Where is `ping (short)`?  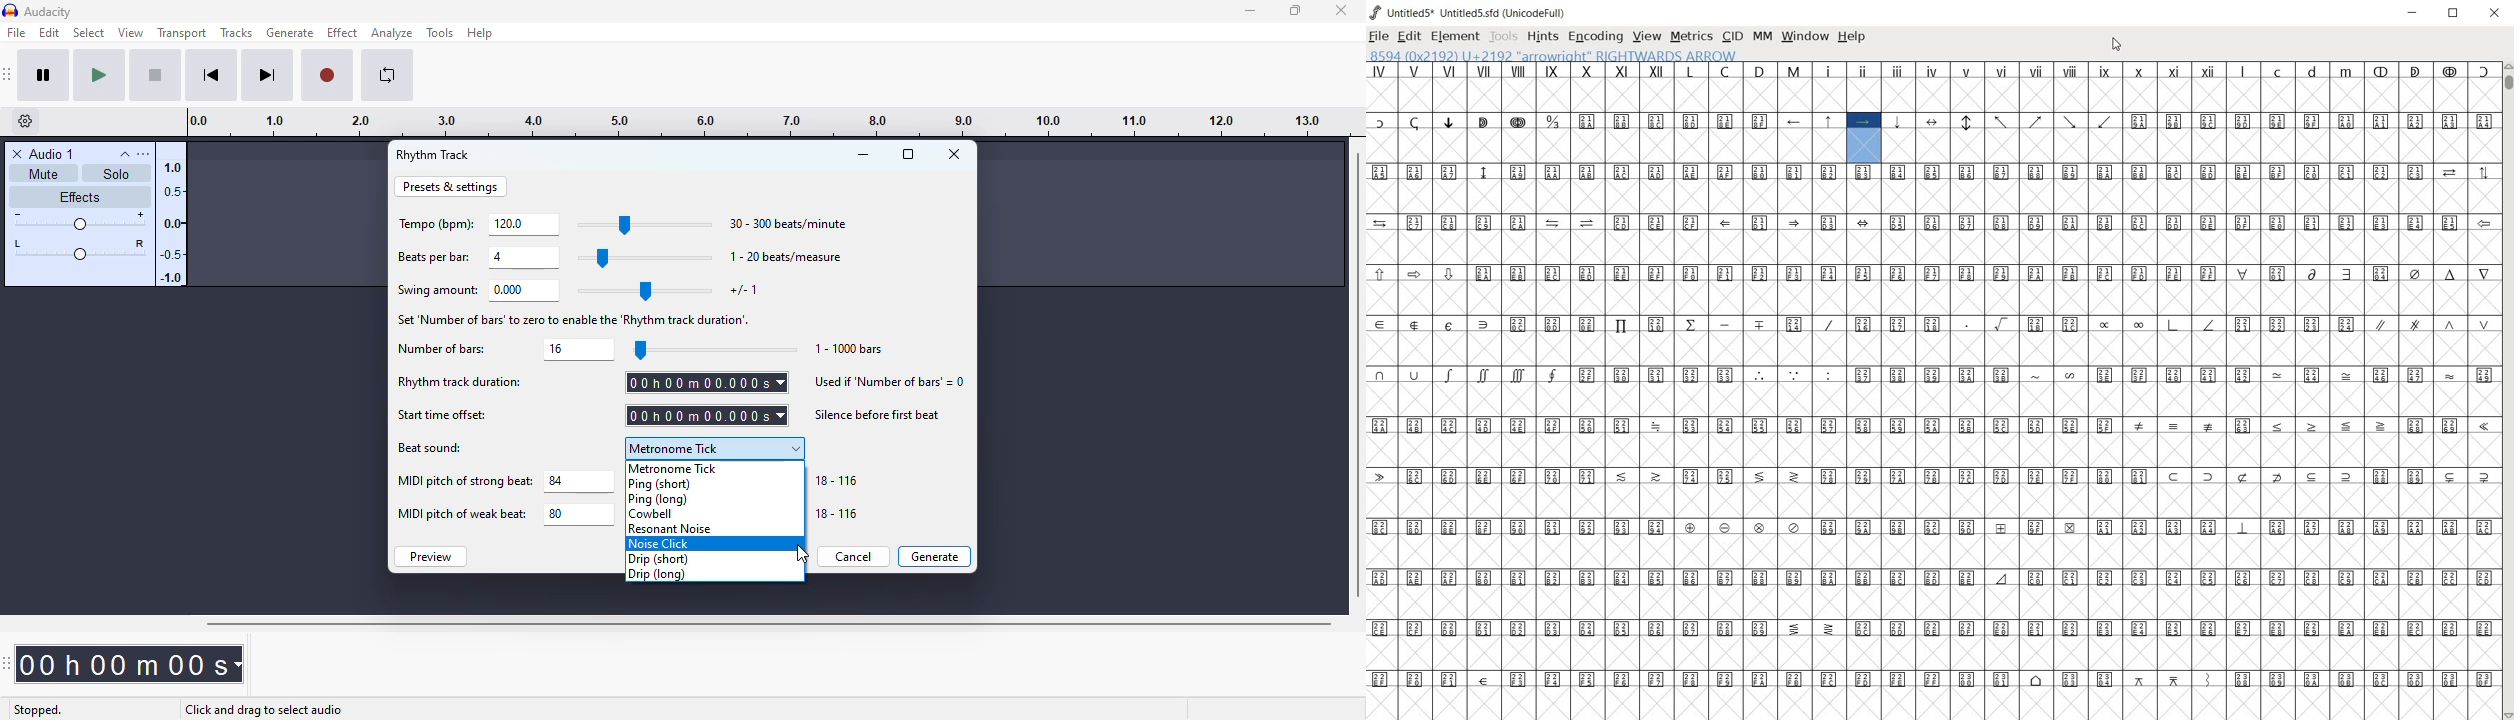
ping (short) is located at coordinates (710, 485).